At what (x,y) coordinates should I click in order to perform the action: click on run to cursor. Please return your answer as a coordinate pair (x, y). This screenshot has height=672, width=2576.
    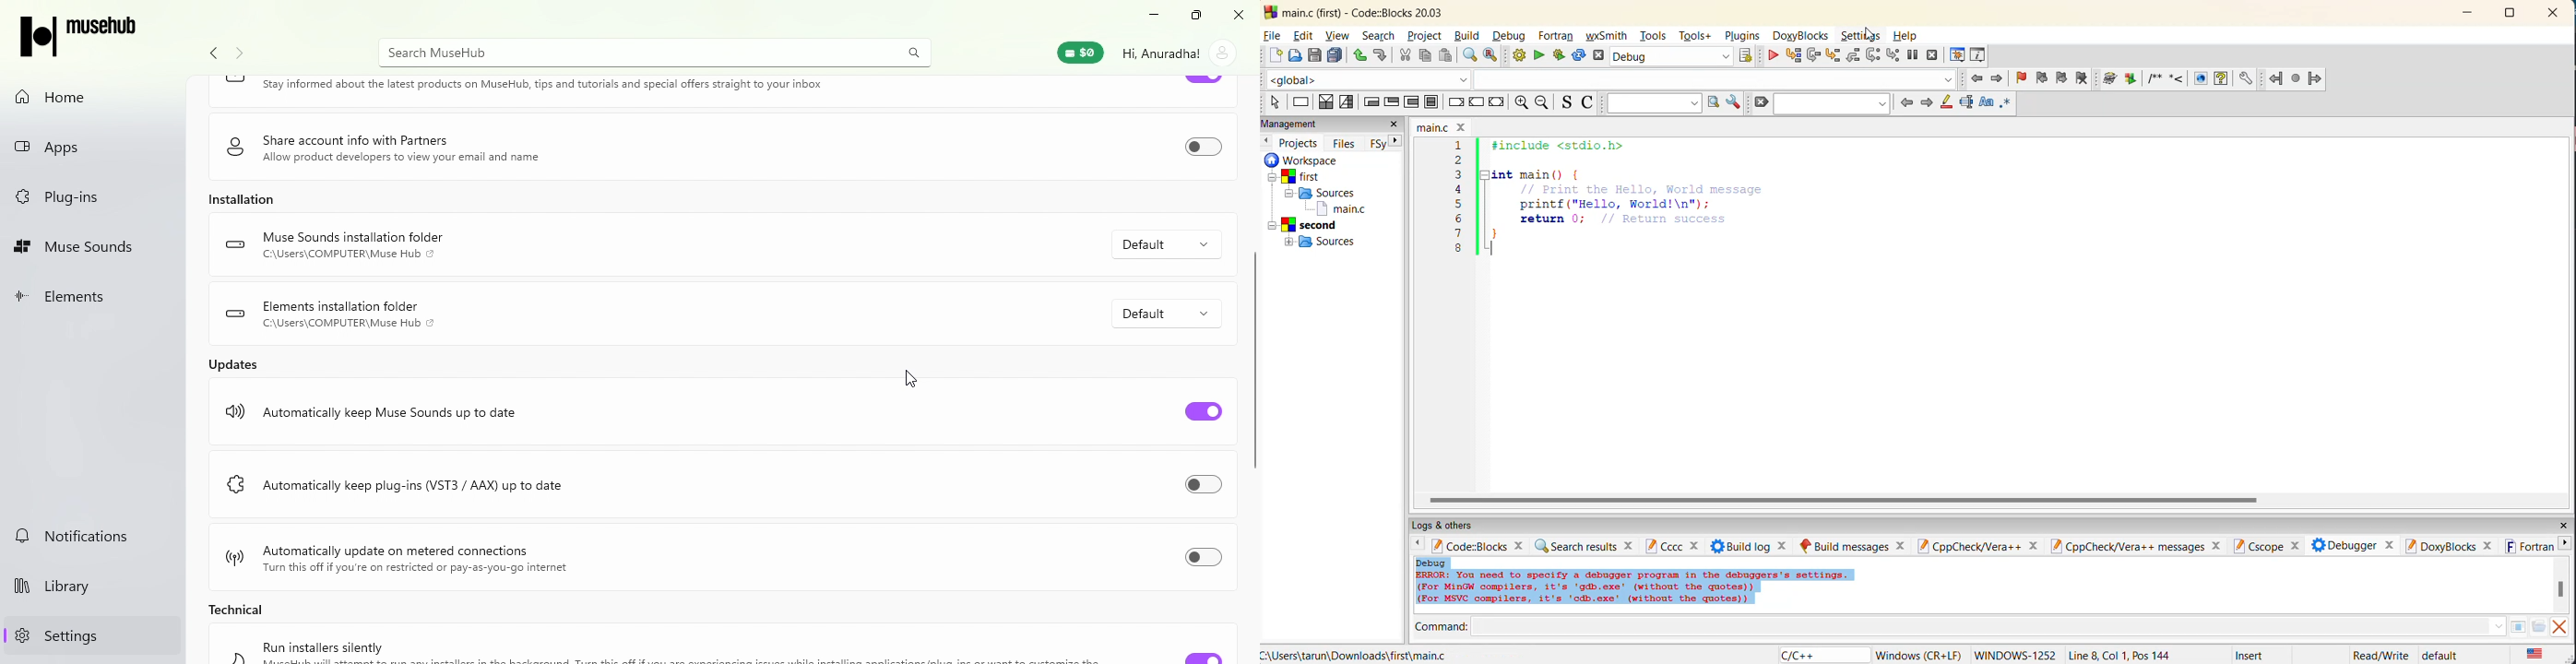
    Looking at the image, I should click on (1792, 55).